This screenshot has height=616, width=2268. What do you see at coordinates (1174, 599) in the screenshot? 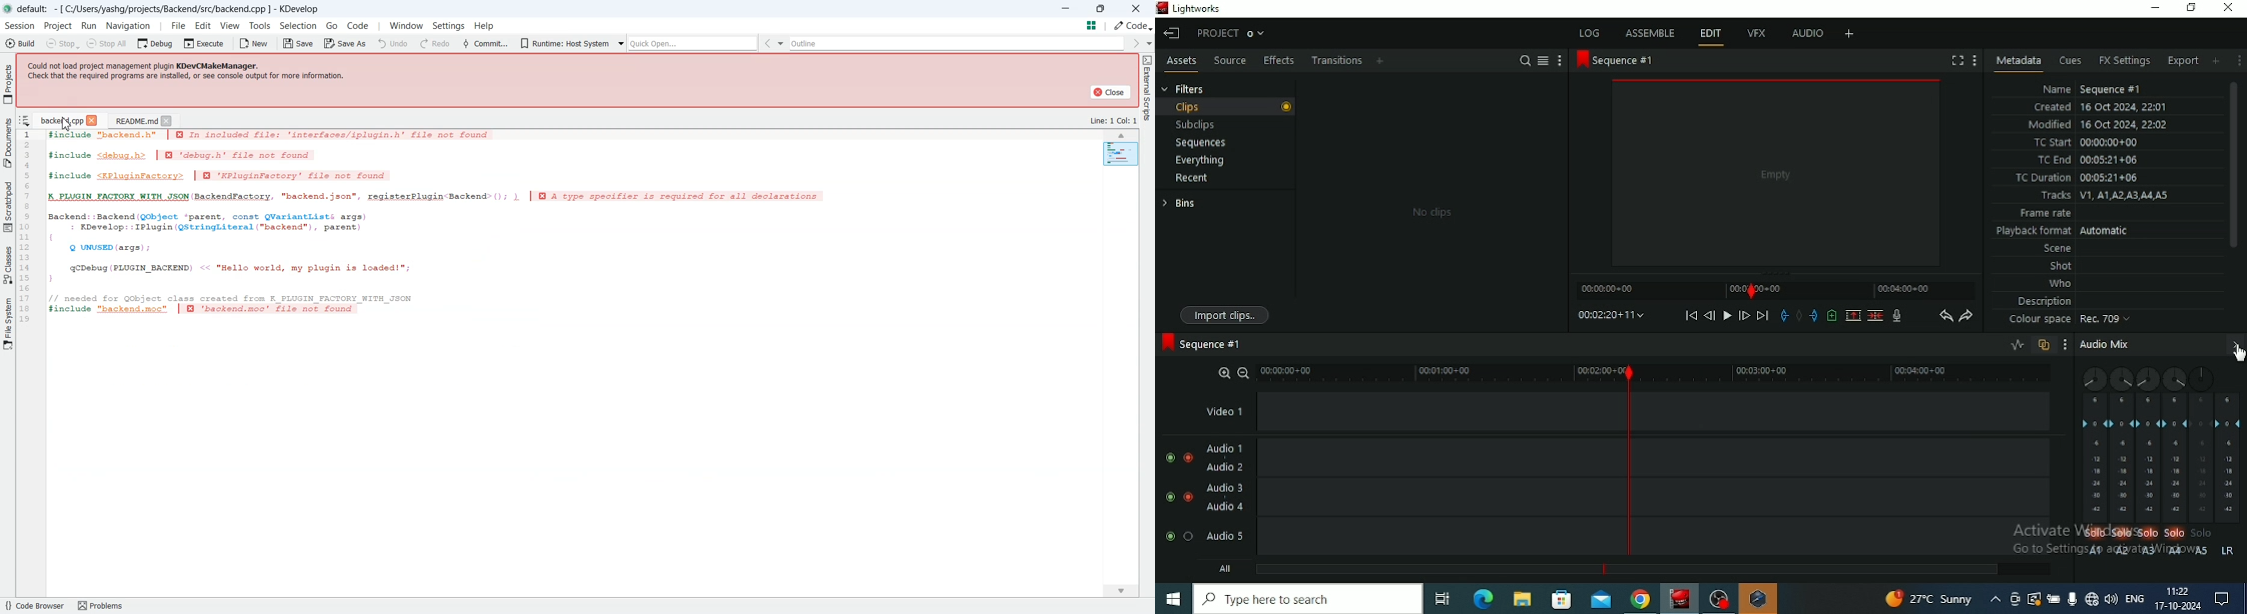
I see `Windows` at bounding box center [1174, 599].